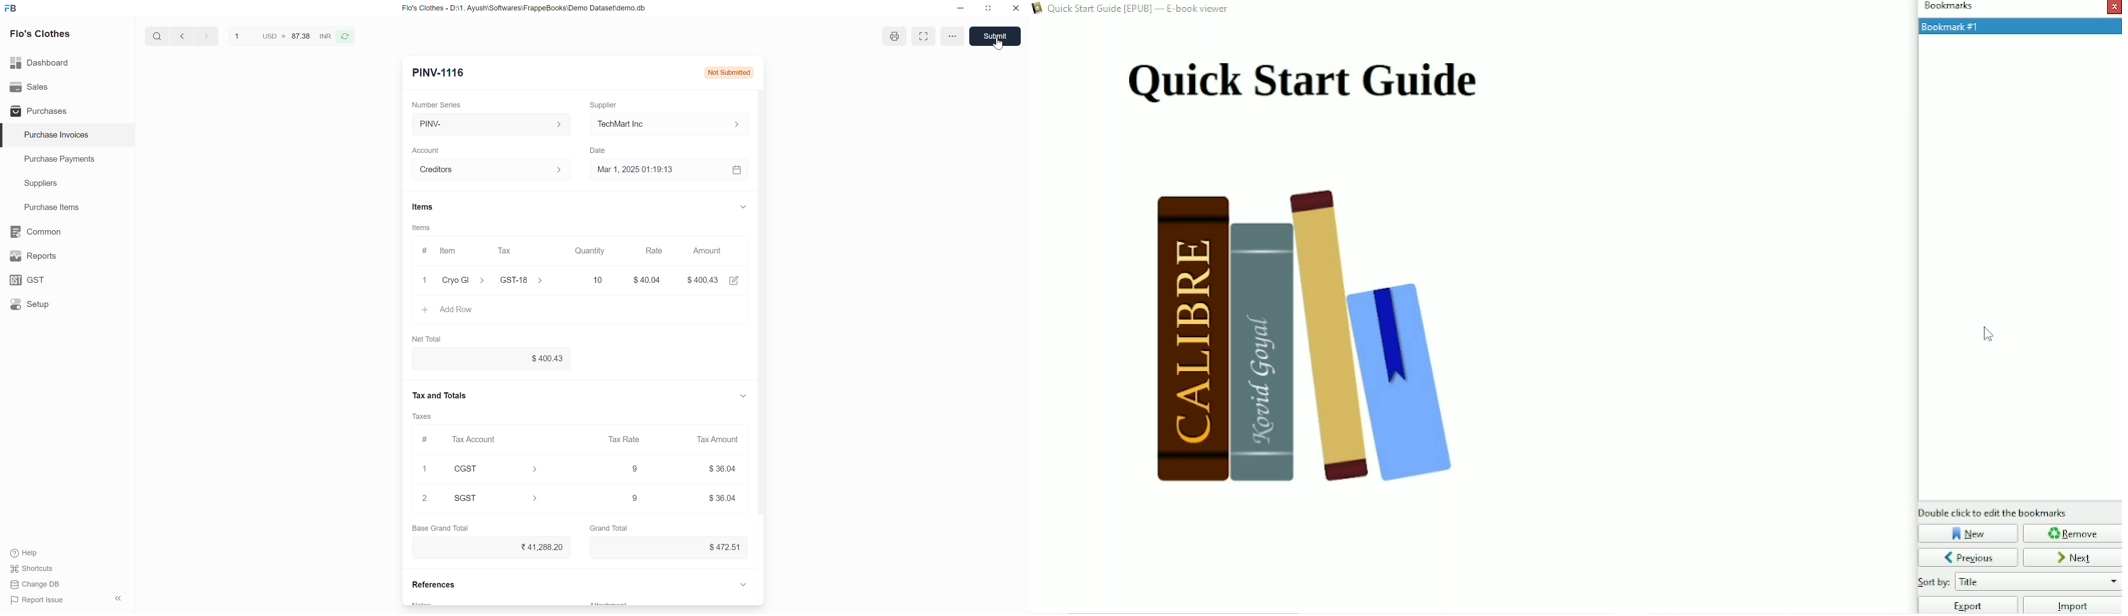 The height and width of the screenshot is (616, 2128). Describe the element at coordinates (440, 528) in the screenshot. I see `Base Grand Total` at that location.